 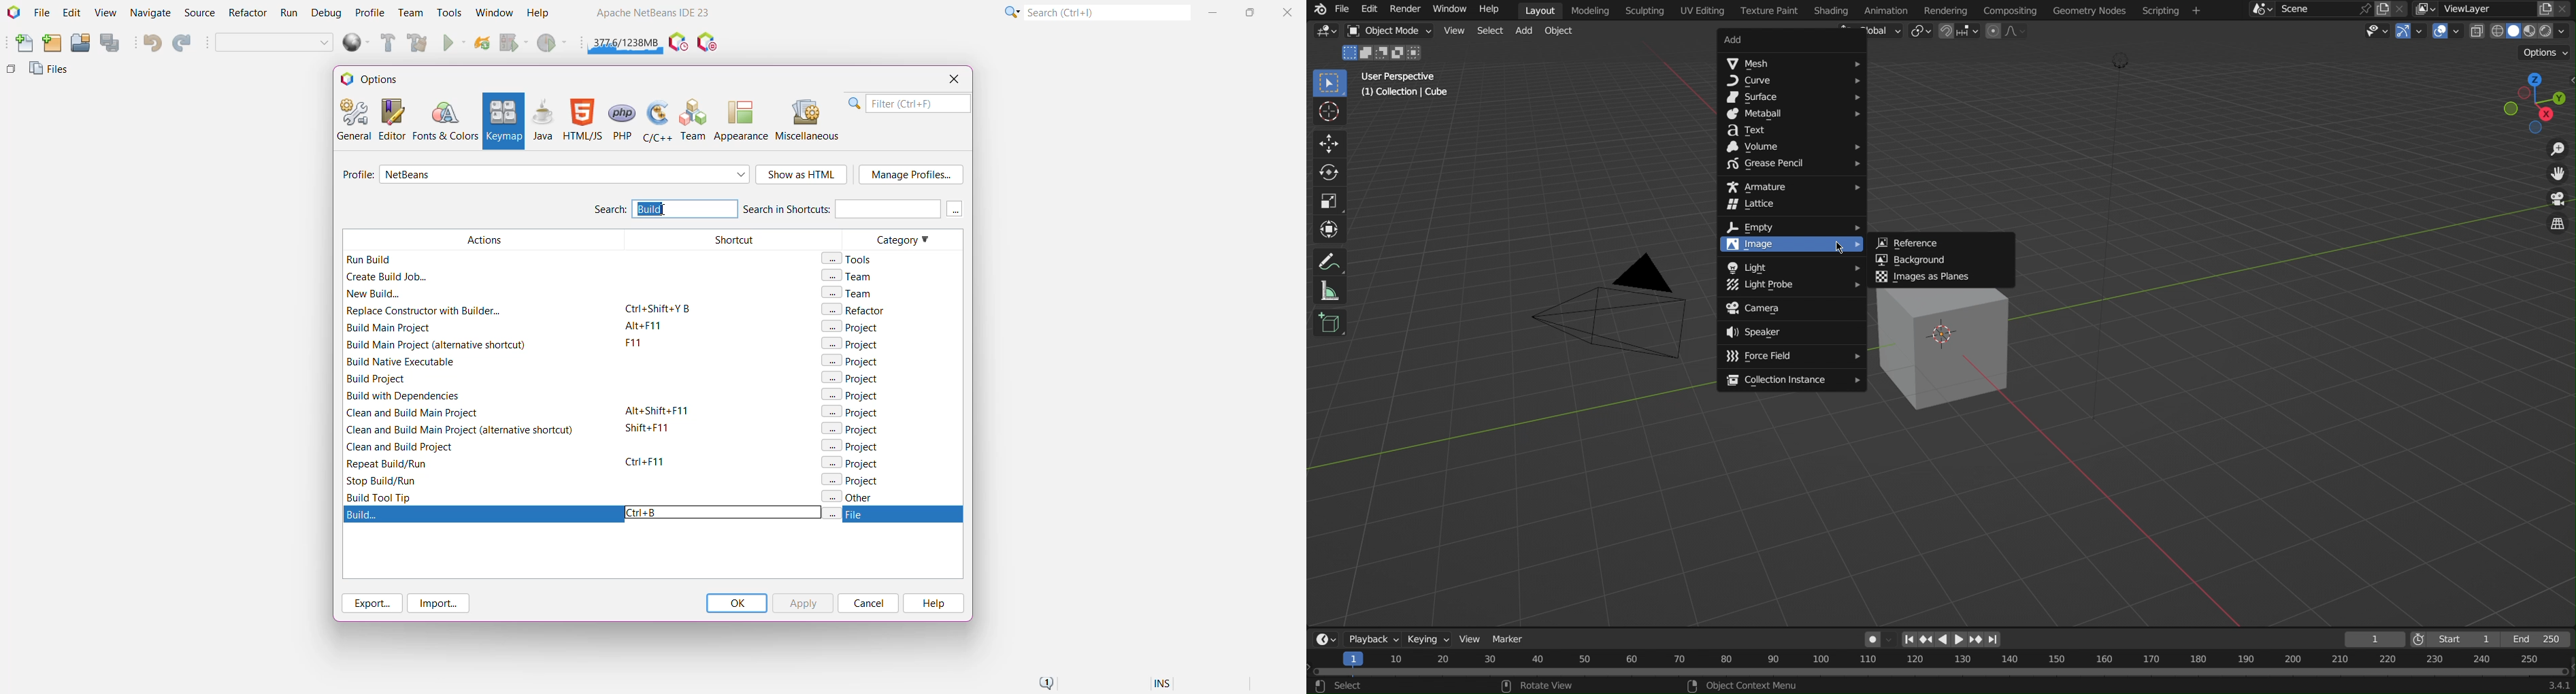 What do you see at coordinates (2560, 226) in the screenshot?
I see `Toggle View` at bounding box center [2560, 226].